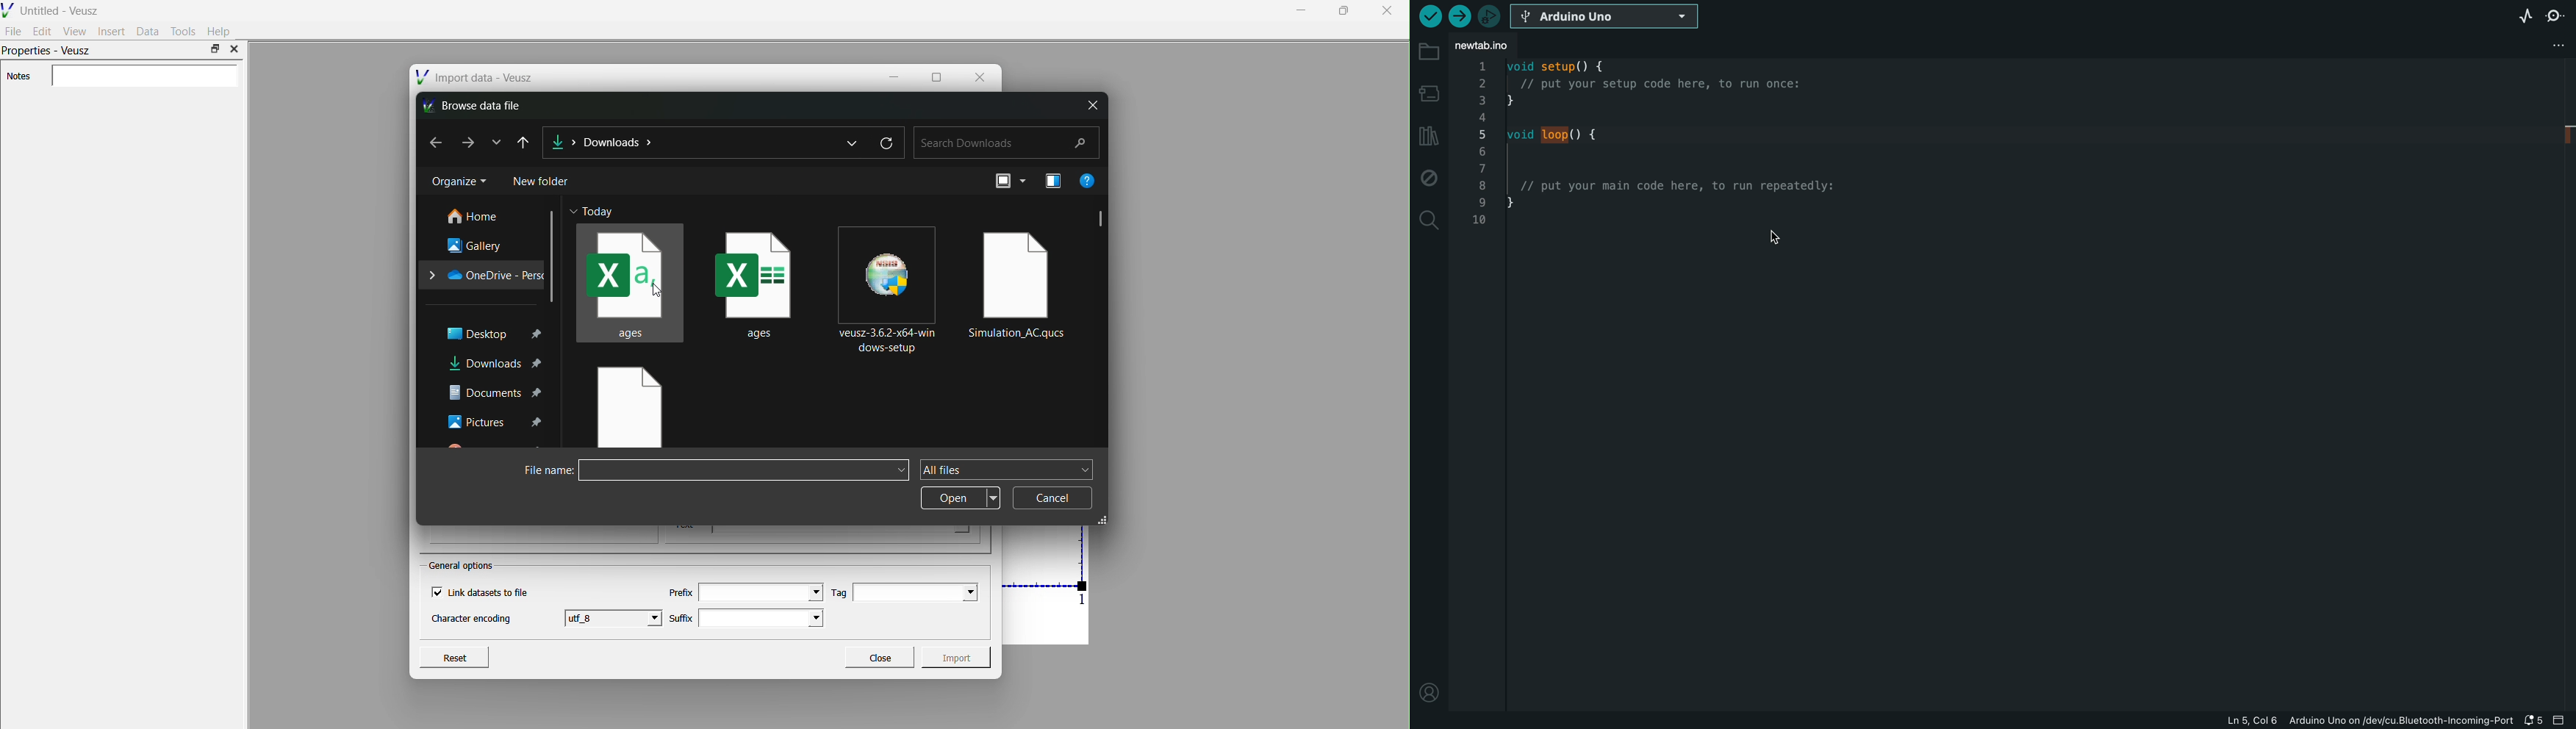 The height and width of the screenshot is (756, 2576). Describe the element at coordinates (49, 52) in the screenshot. I see `Properties - Veusz` at that location.